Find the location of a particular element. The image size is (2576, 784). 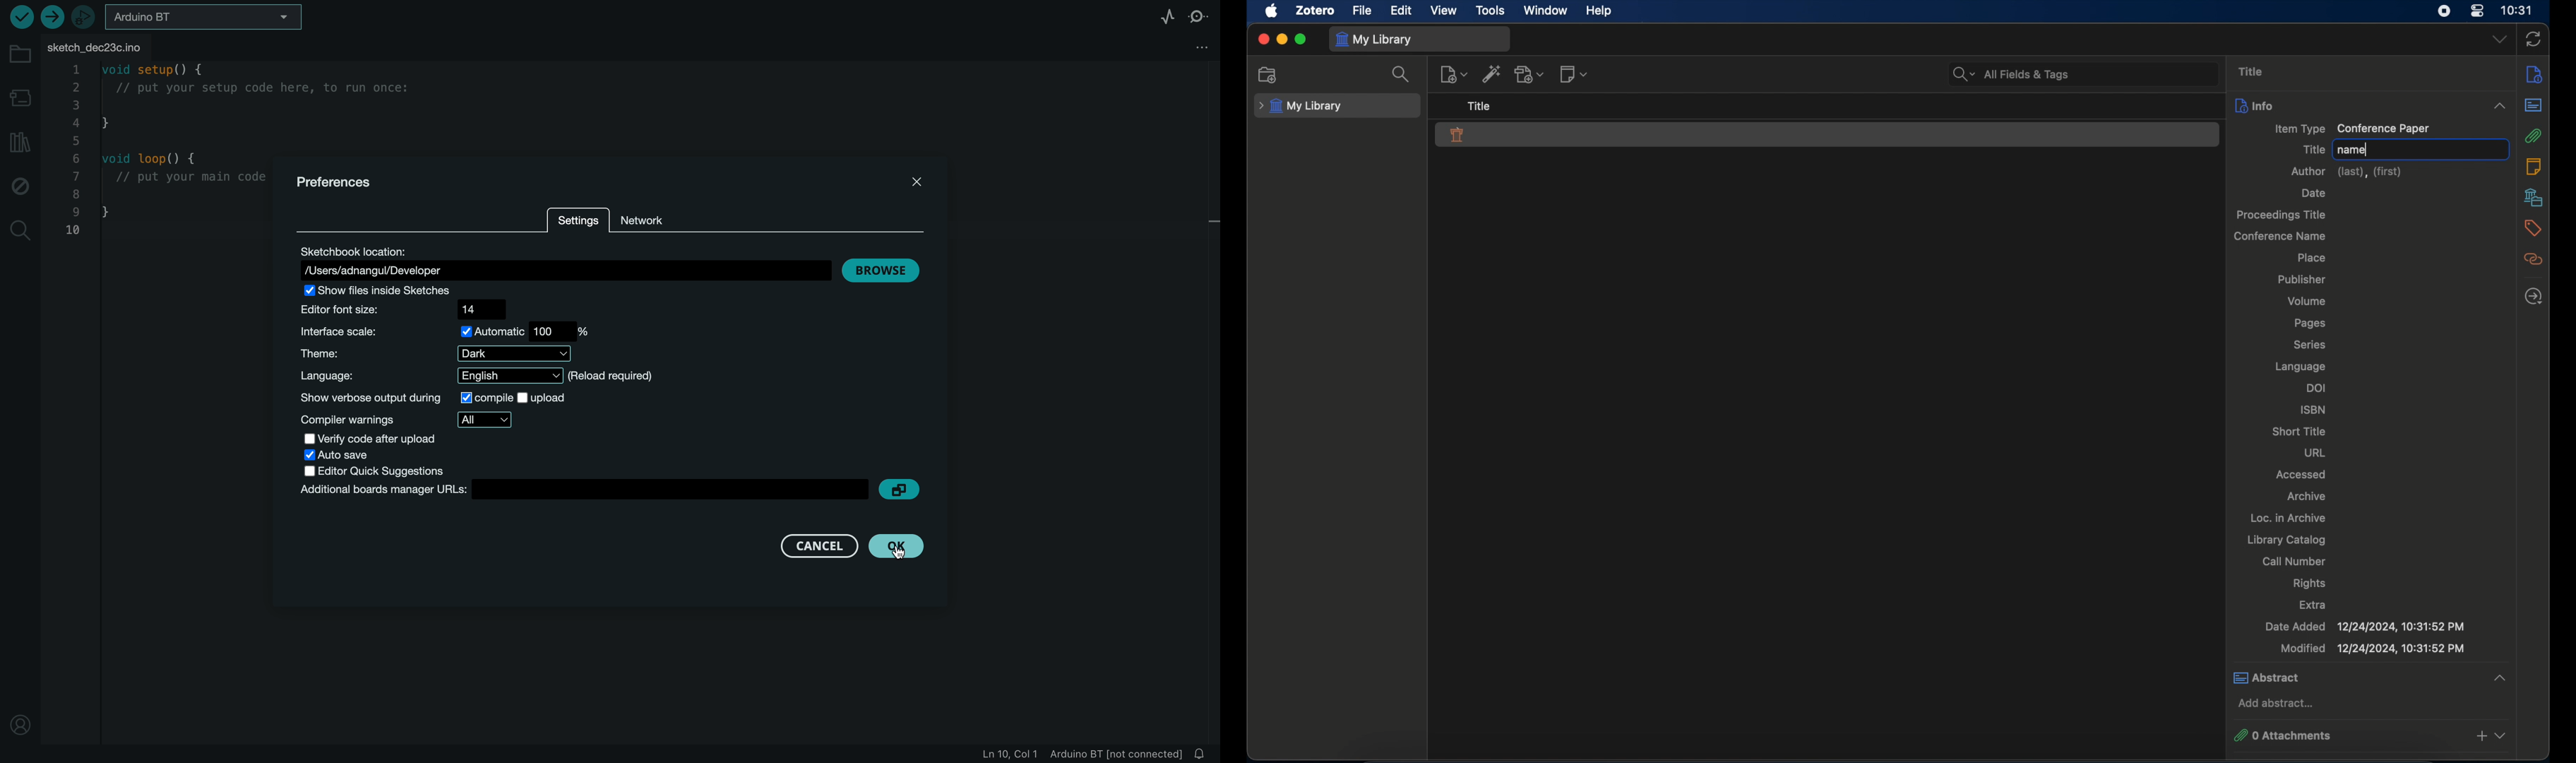

serial monitor is located at coordinates (1197, 18).